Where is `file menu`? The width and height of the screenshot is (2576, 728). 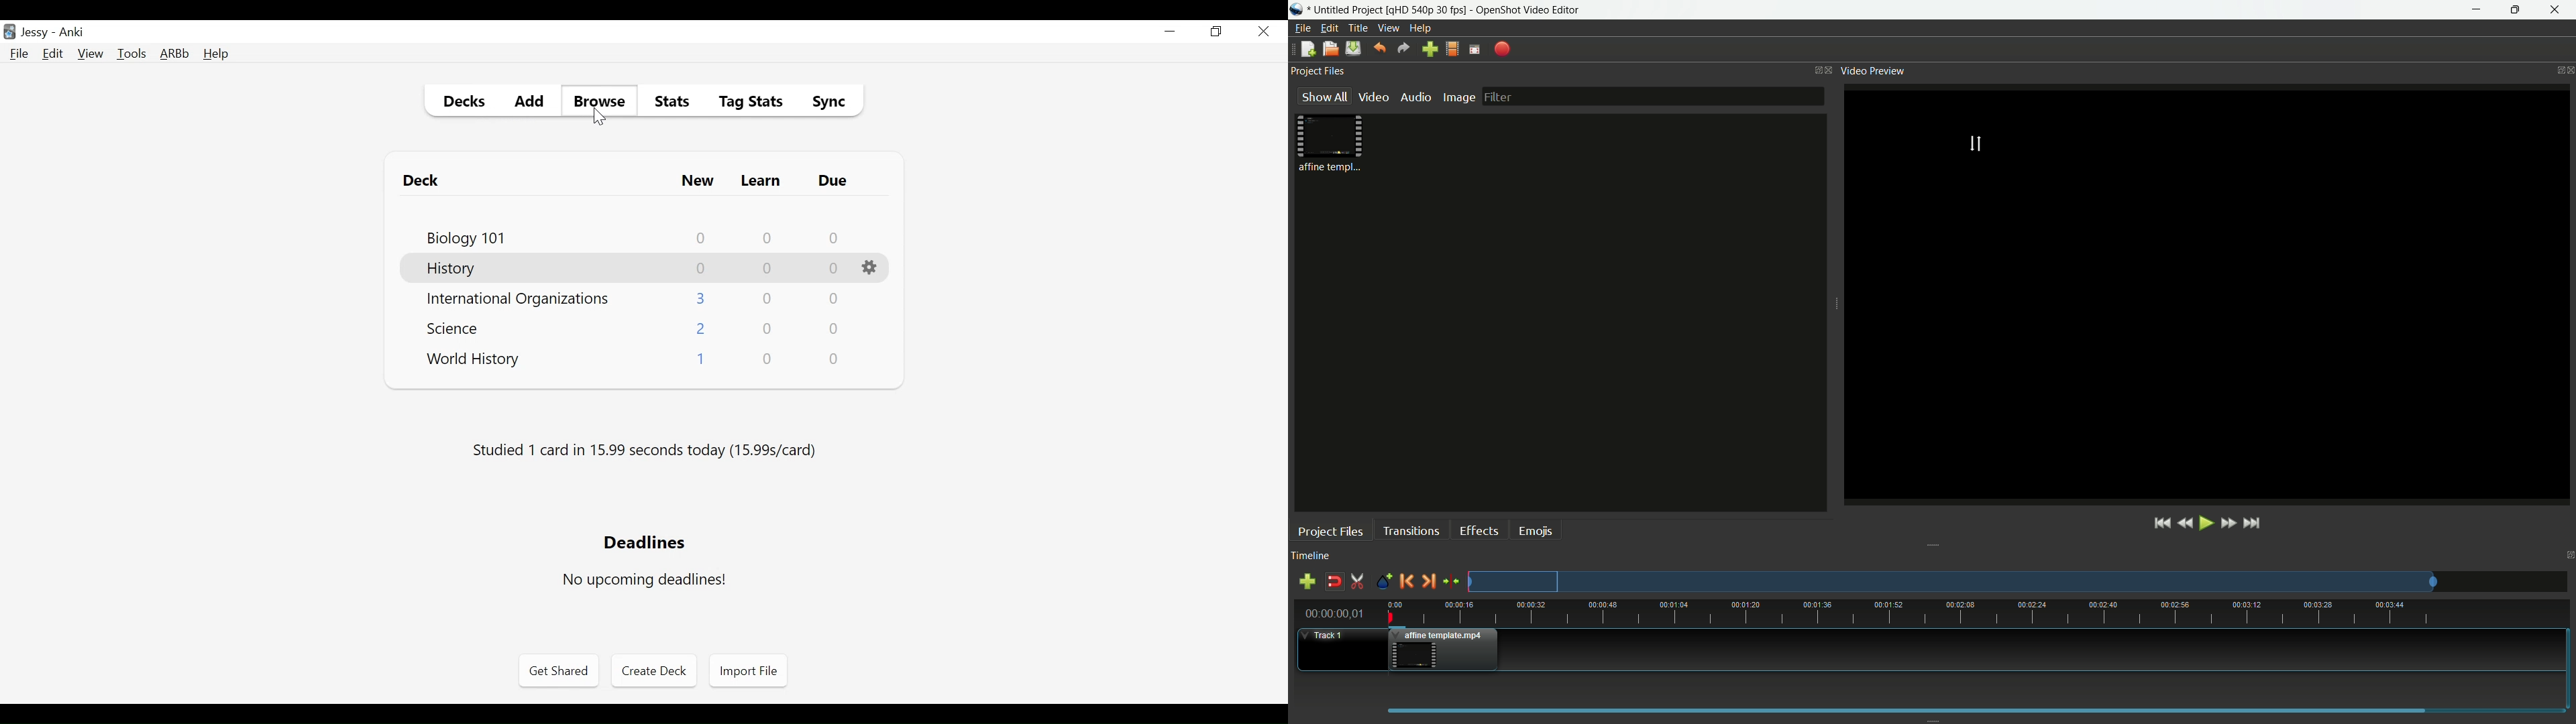
file menu is located at coordinates (1302, 28).